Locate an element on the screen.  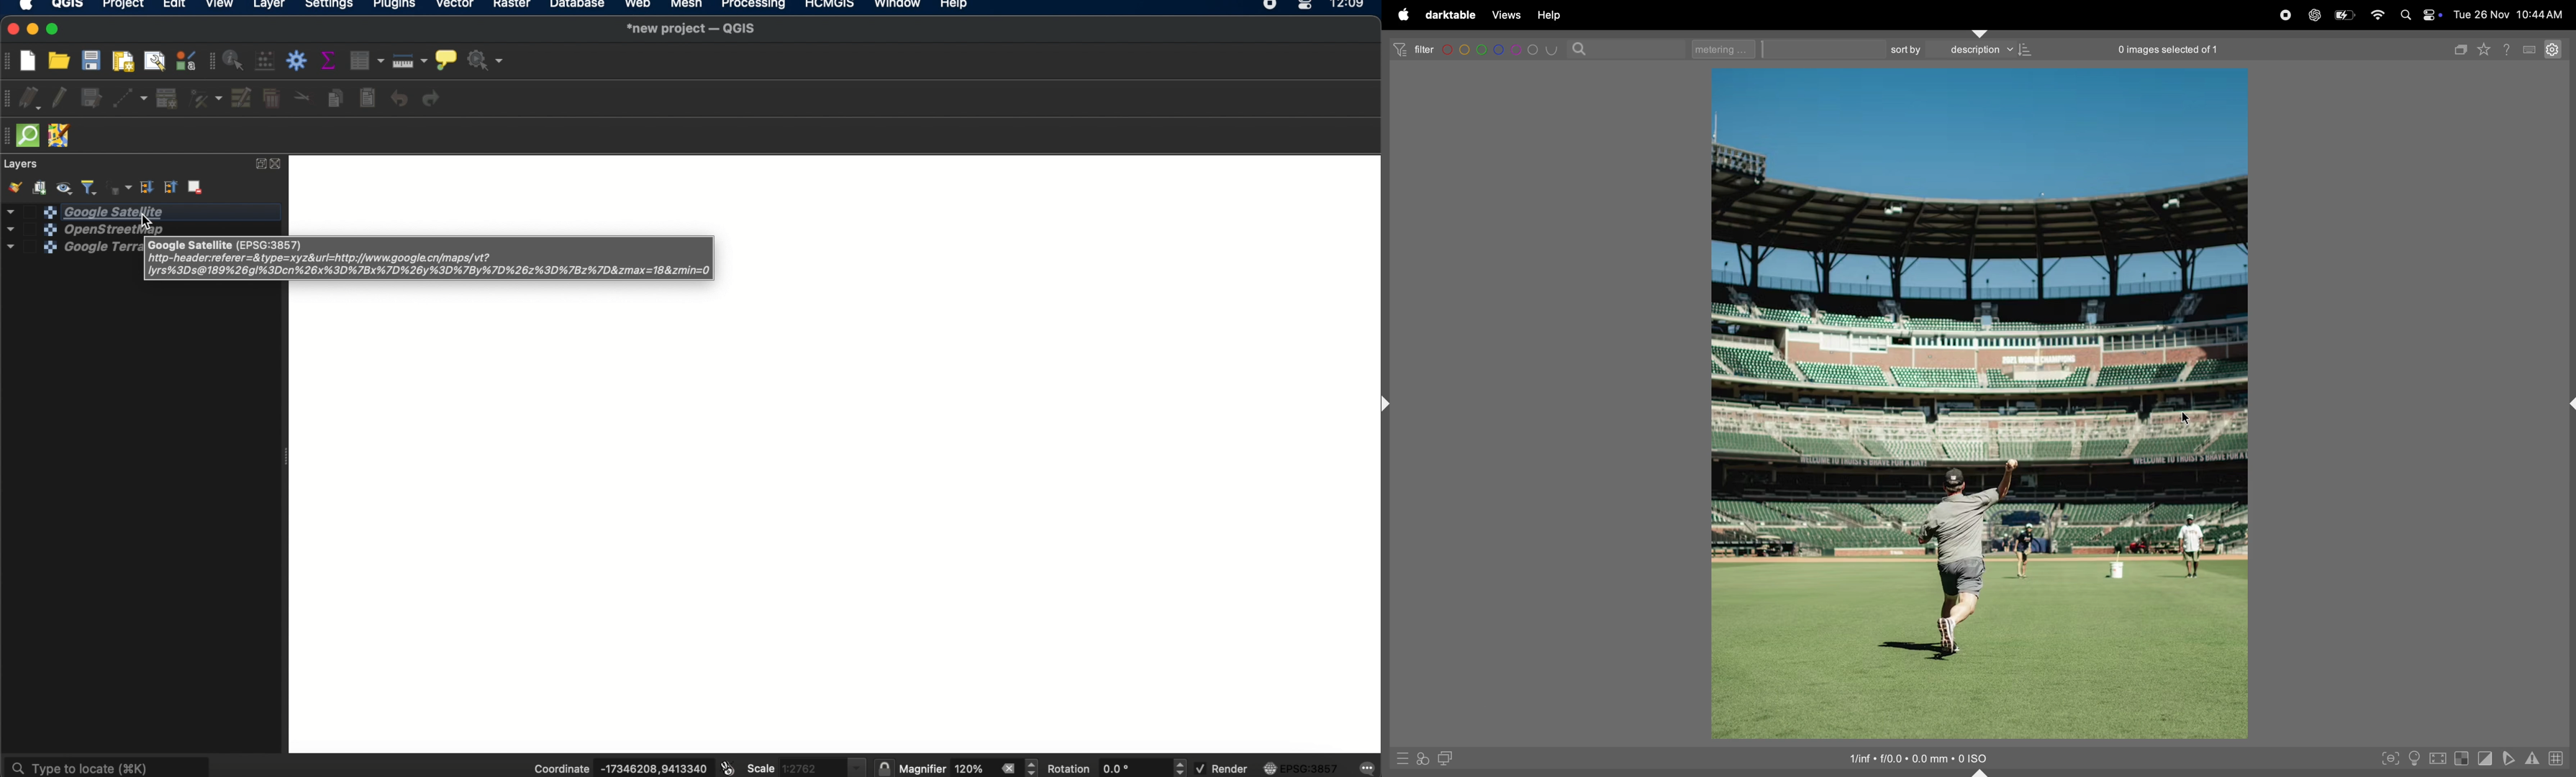
layers is located at coordinates (22, 164).